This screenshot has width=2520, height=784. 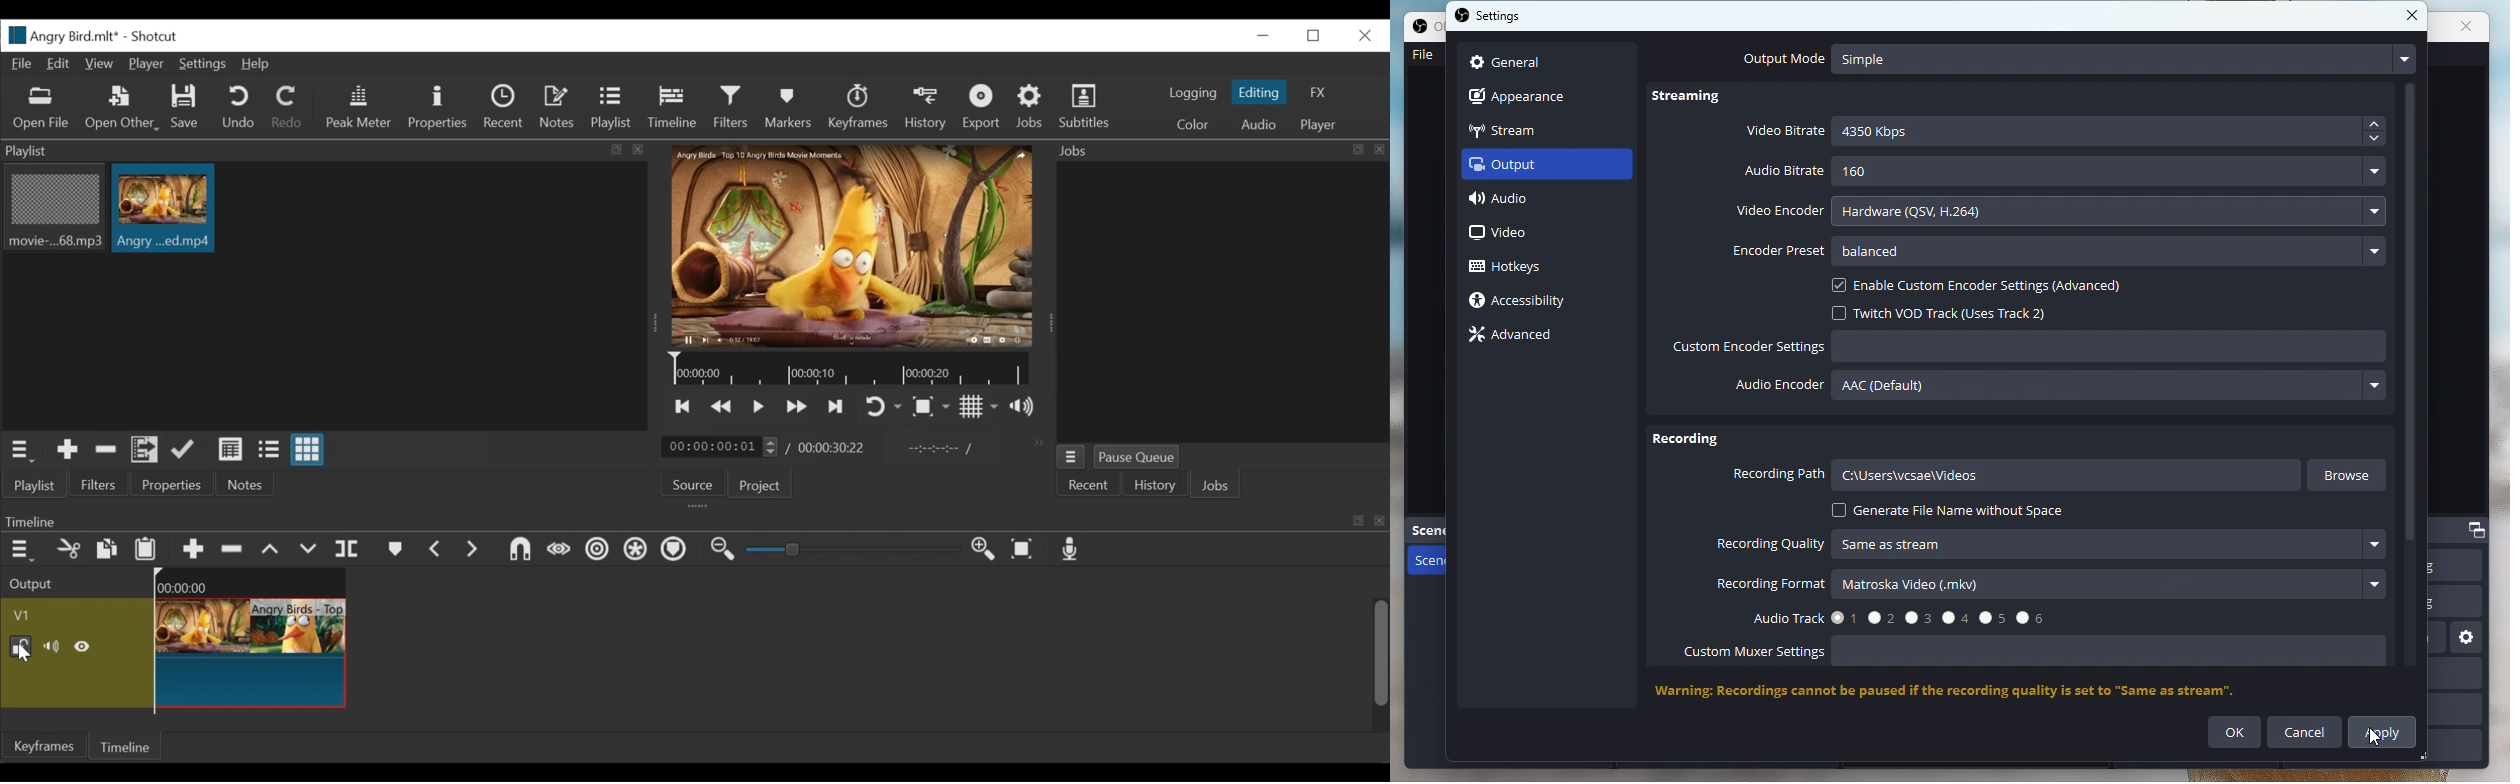 I want to click on Shotcut, so click(x=159, y=35).